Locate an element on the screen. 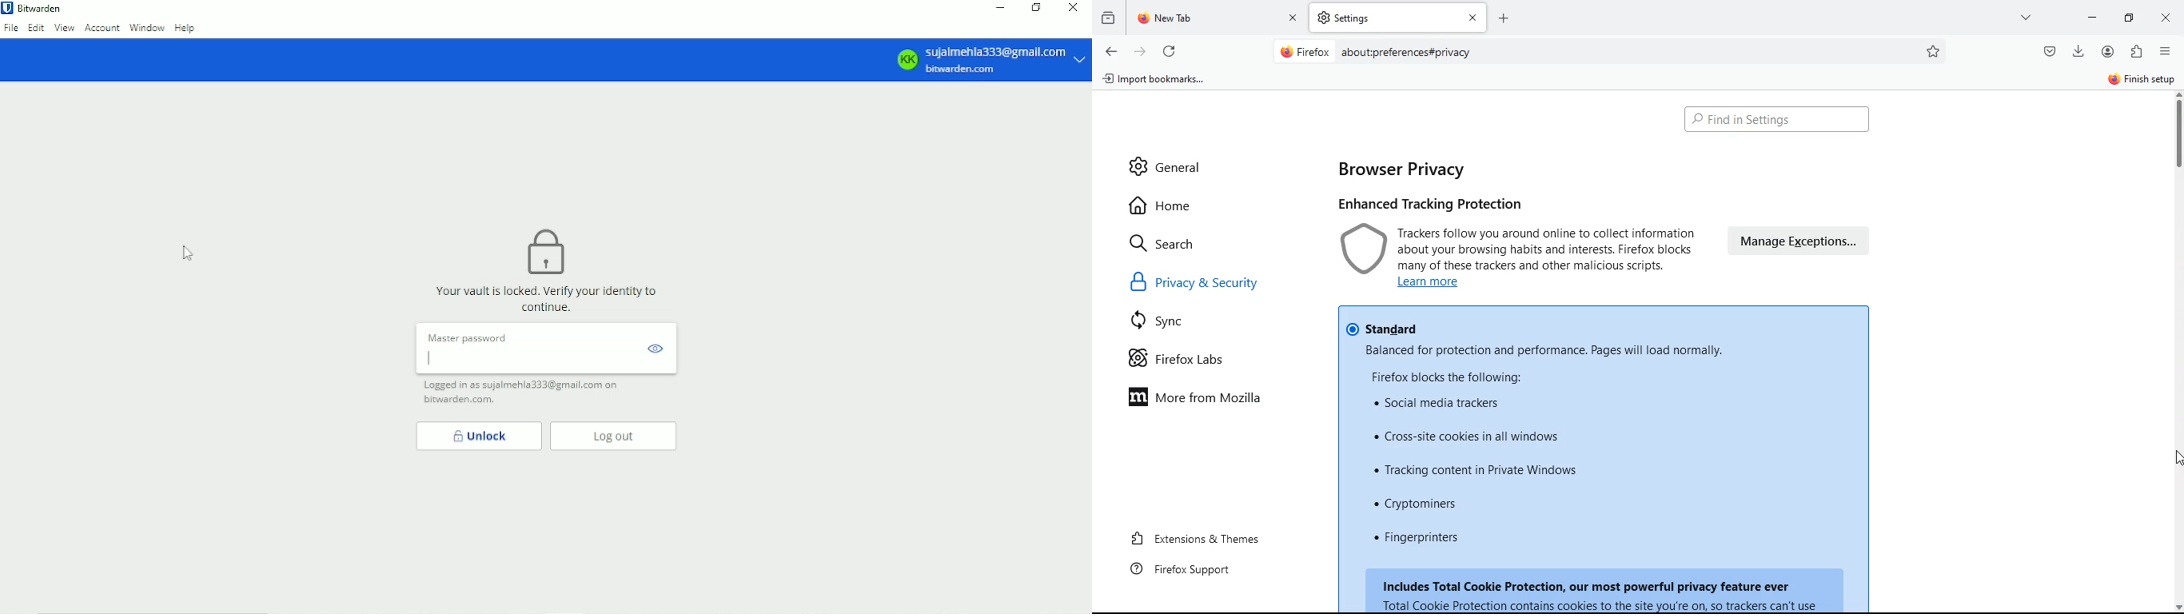 Image resolution: width=2184 pixels, height=616 pixels. Unlock is located at coordinates (478, 436).